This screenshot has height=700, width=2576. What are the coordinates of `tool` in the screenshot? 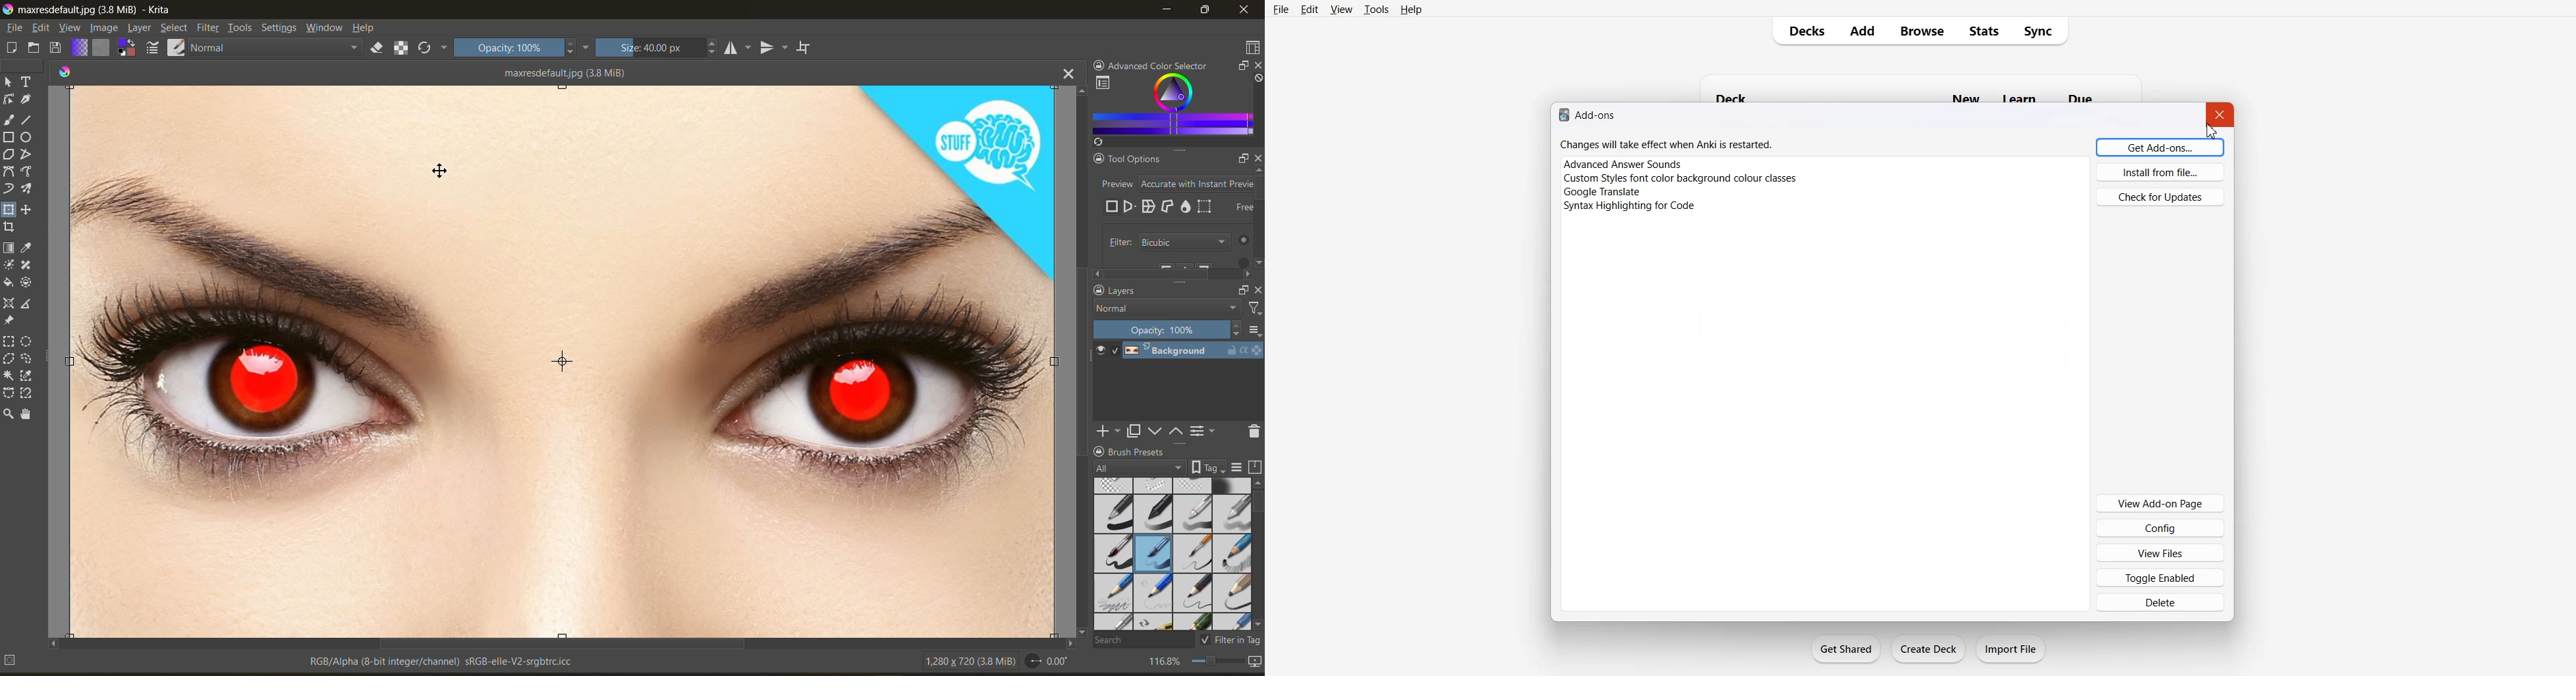 It's located at (28, 376).